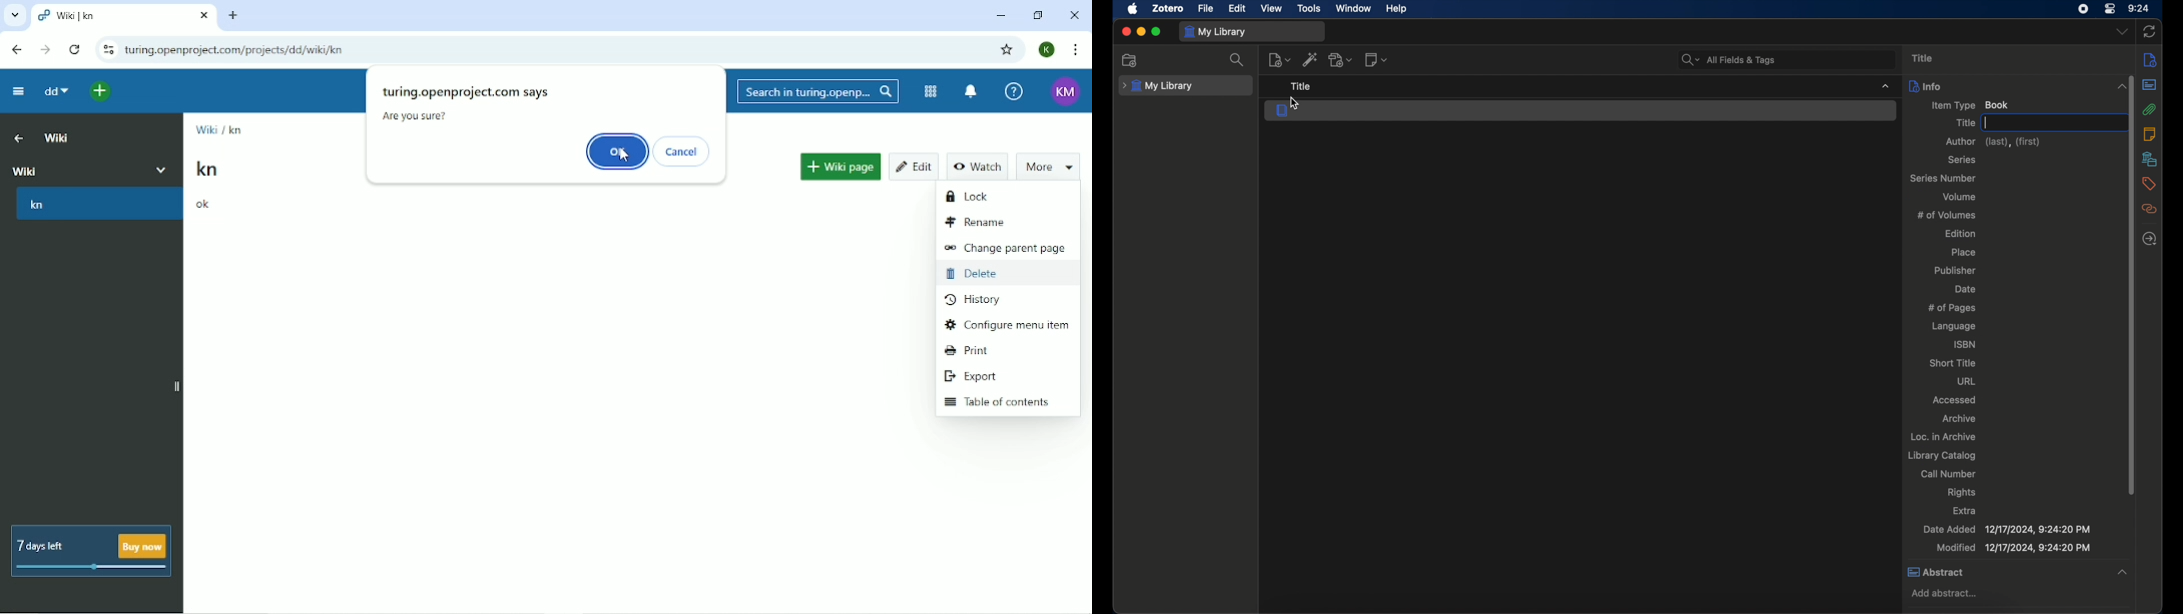 This screenshot has width=2184, height=616. I want to click on Change parent page, so click(1005, 249).